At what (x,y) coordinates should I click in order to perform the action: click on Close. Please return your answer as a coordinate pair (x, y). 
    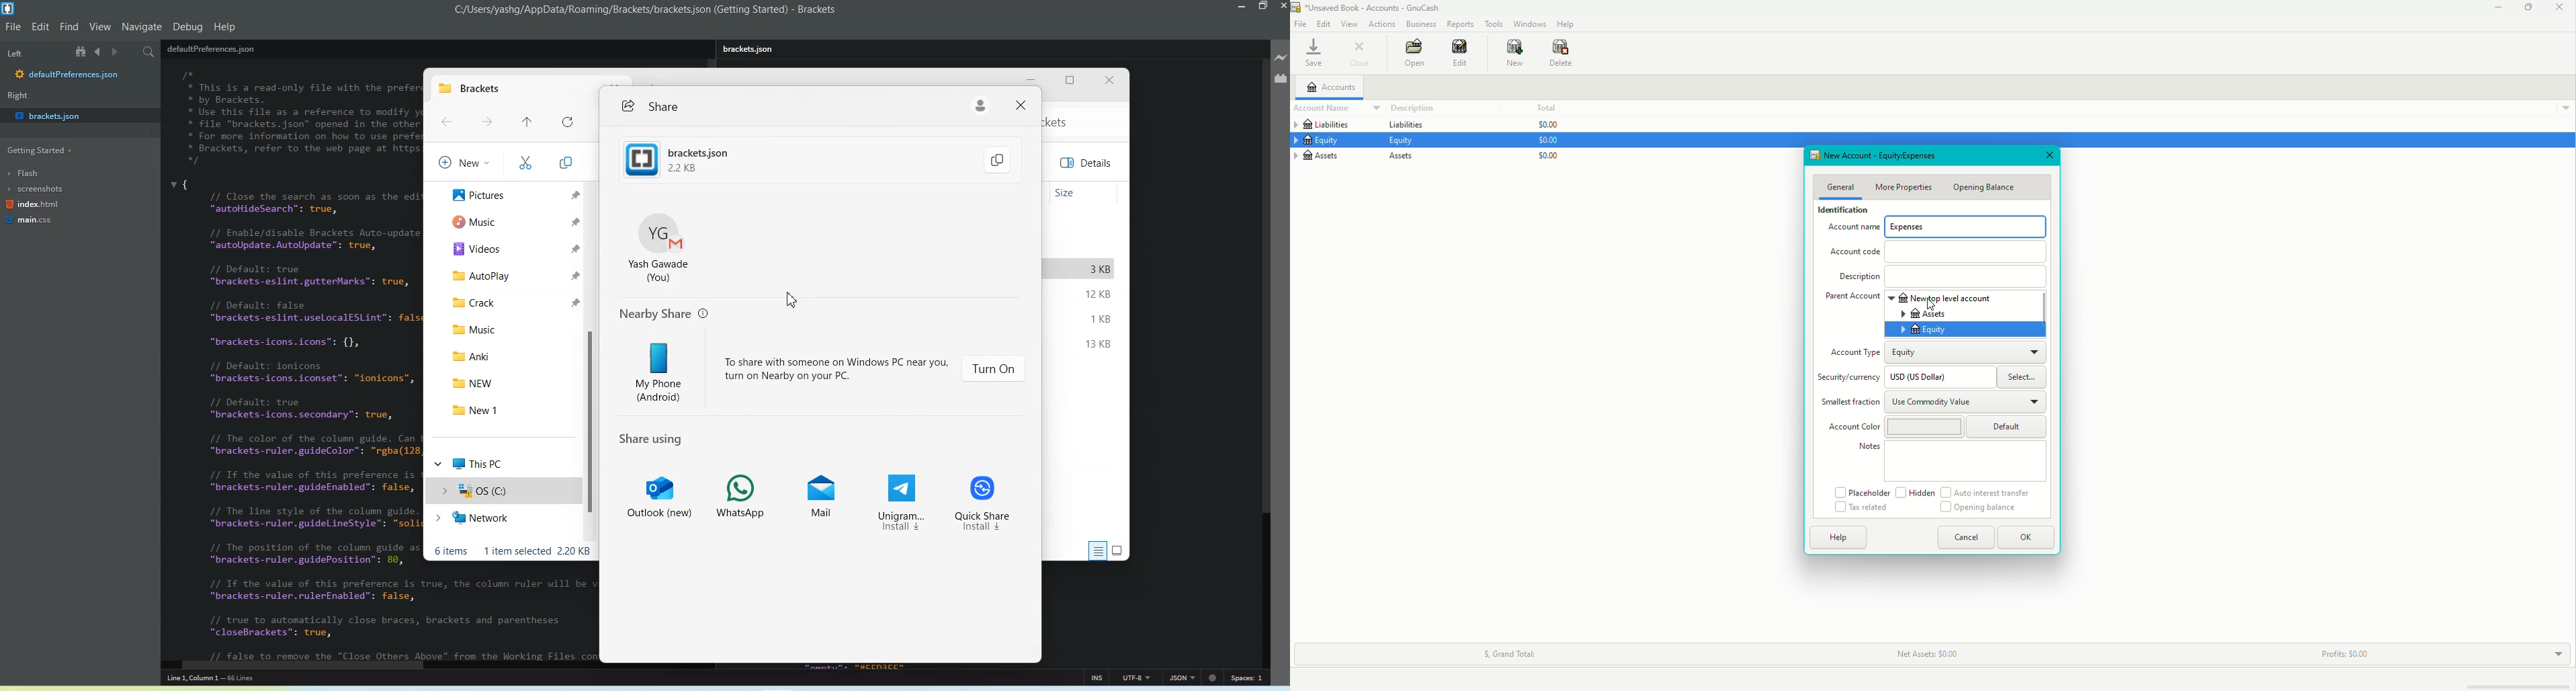
    Looking at the image, I should click on (1021, 106).